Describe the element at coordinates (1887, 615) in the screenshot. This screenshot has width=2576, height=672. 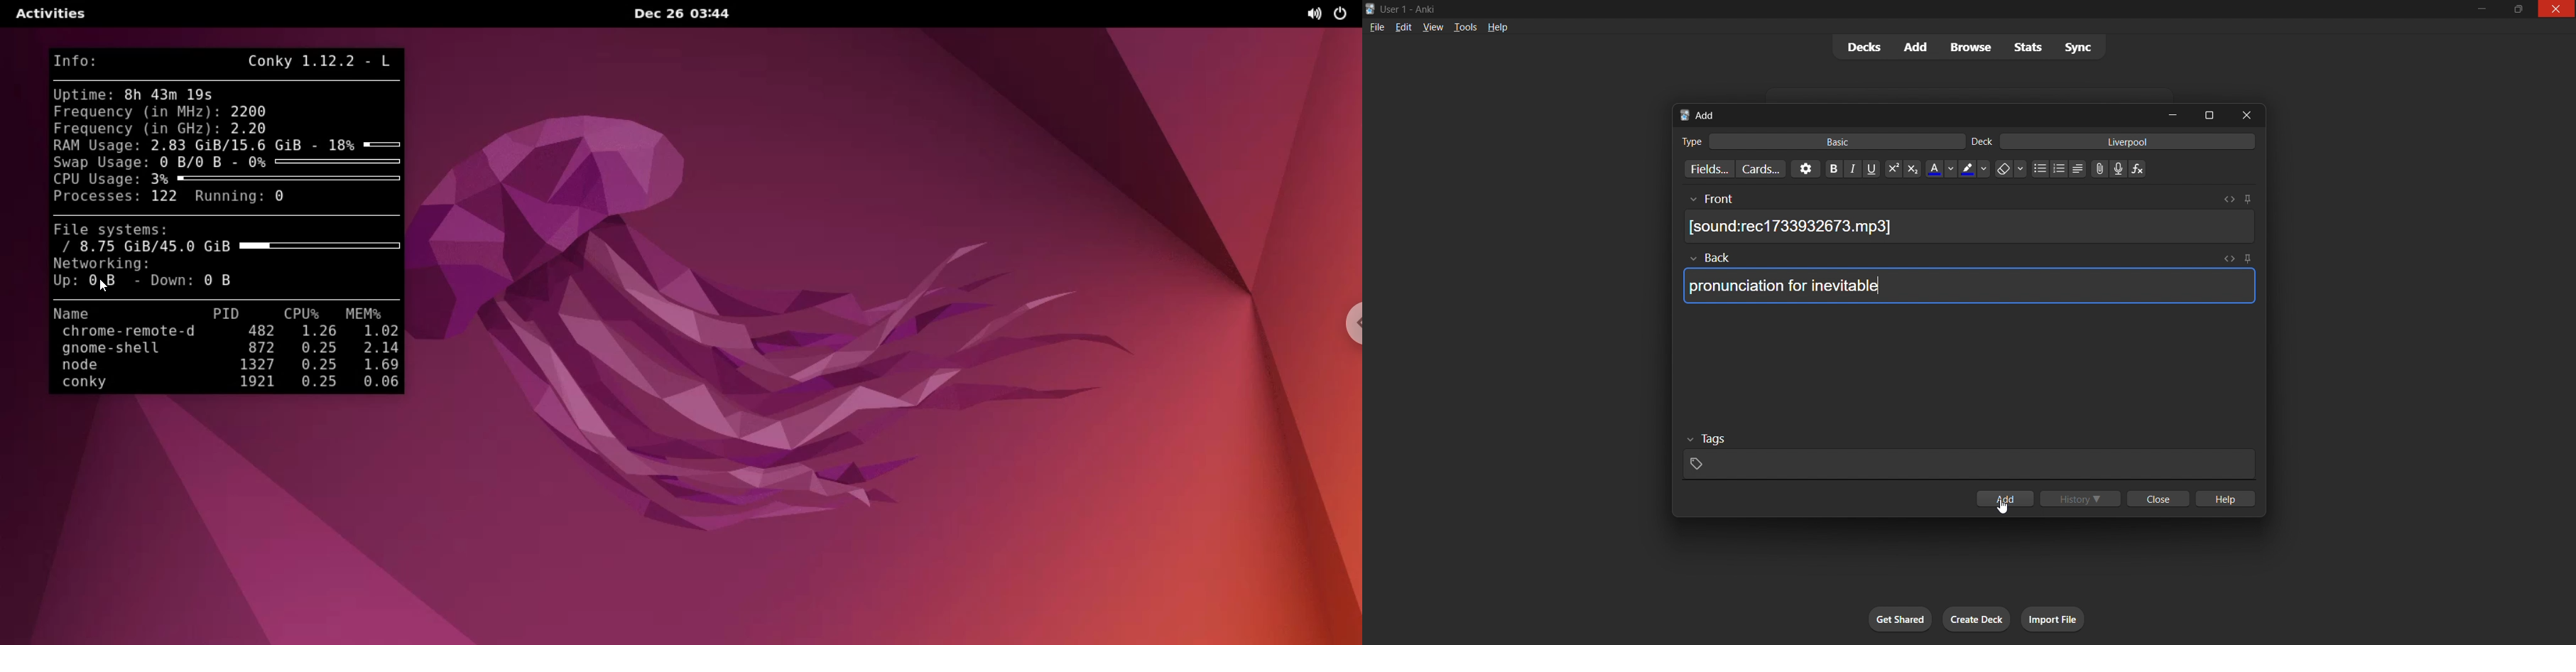
I see `get shared` at that location.